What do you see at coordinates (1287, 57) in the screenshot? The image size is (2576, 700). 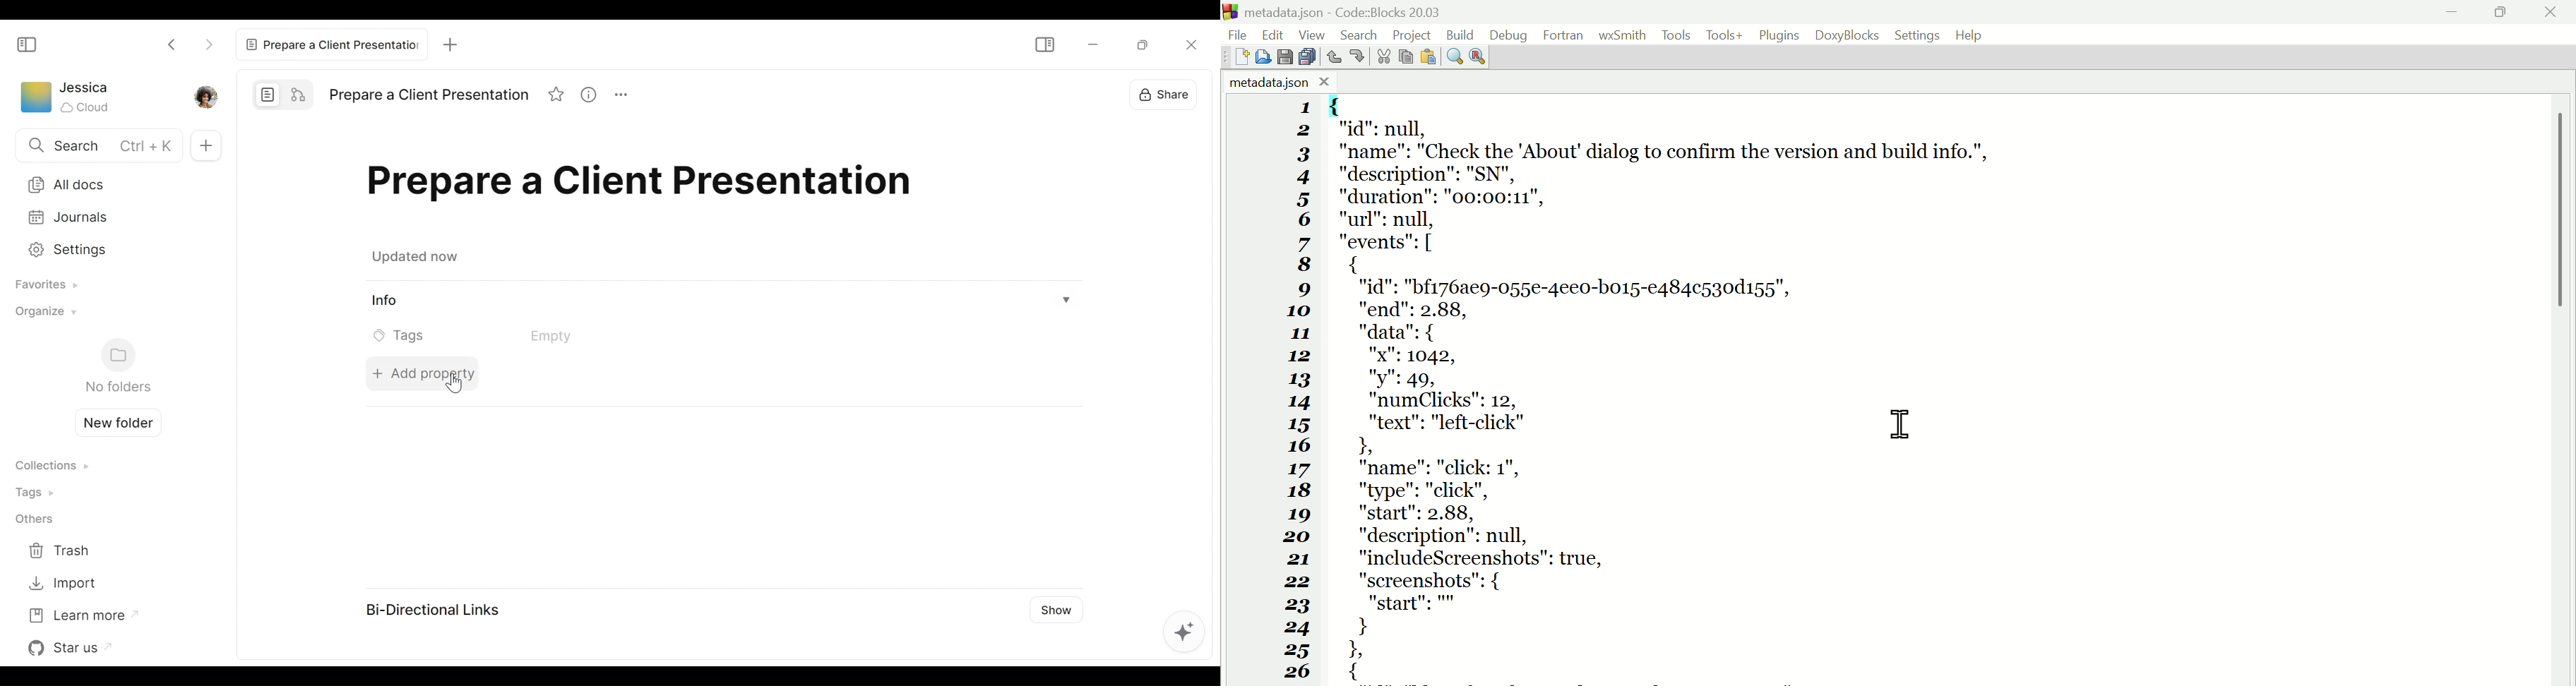 I see `save` at bounding box center [1287, 57].